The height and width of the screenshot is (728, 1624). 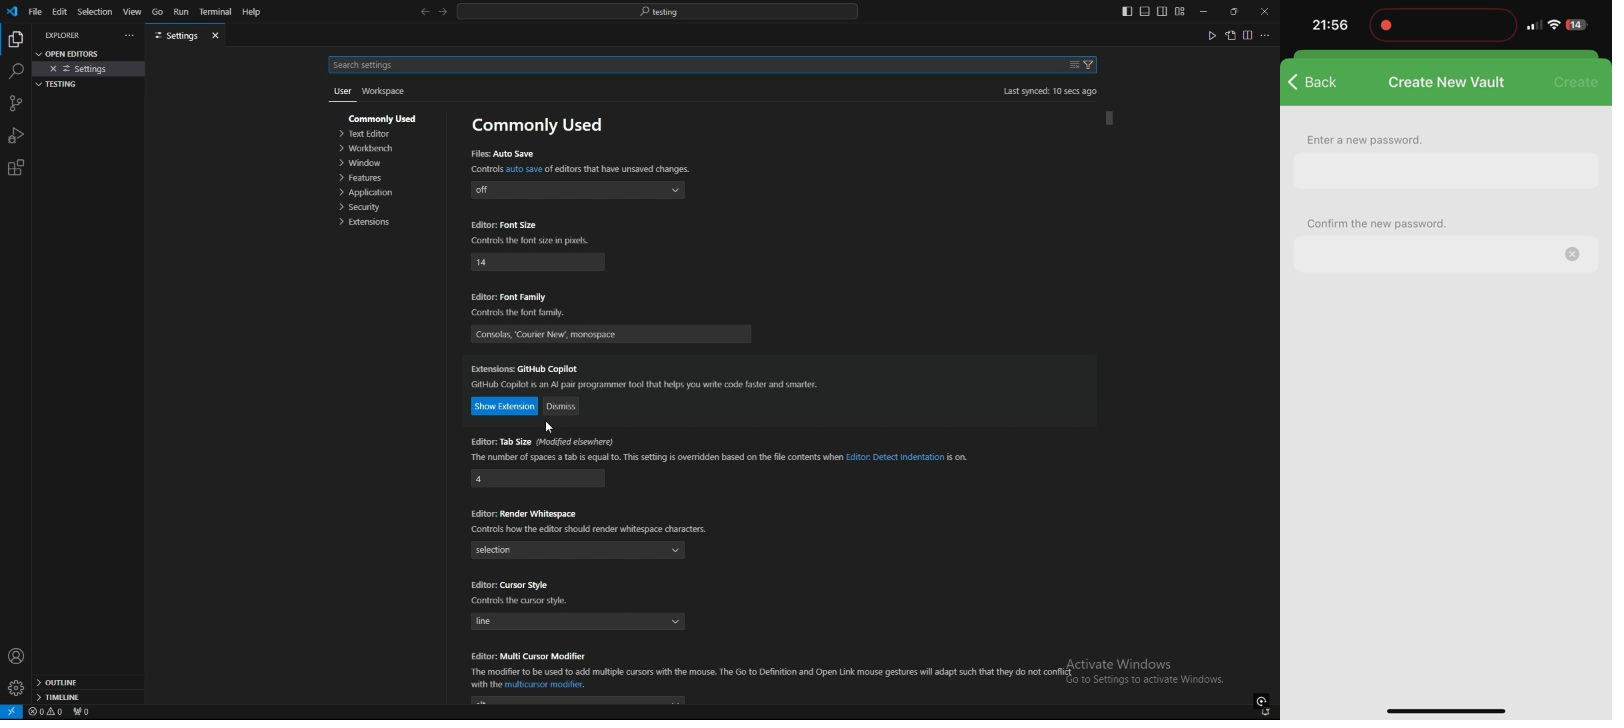 What do you see at coordinates (580, 551) in the screenshot?
I see `selection` at bounding box center [580, 551].